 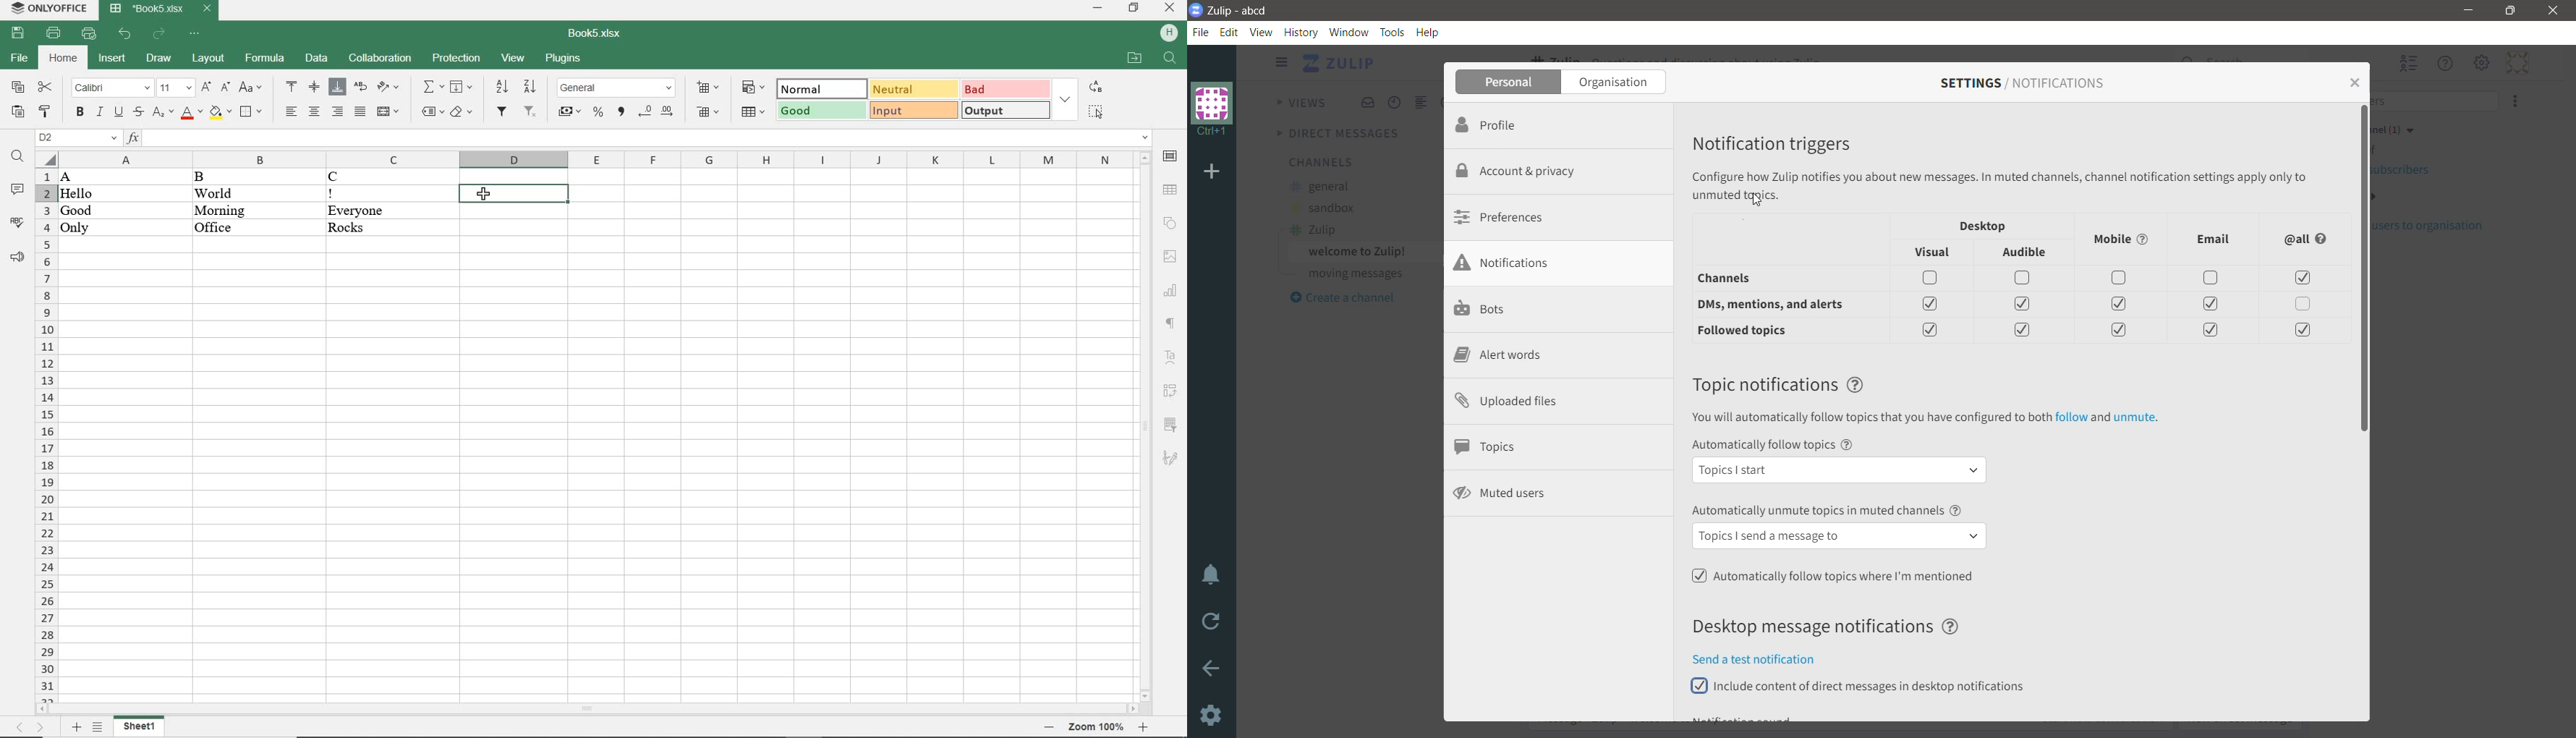 What do you see at coordinates (1170, 156) in the screenshot?
I see `CELL SETTINGS` at bounding box center [1170, 156].